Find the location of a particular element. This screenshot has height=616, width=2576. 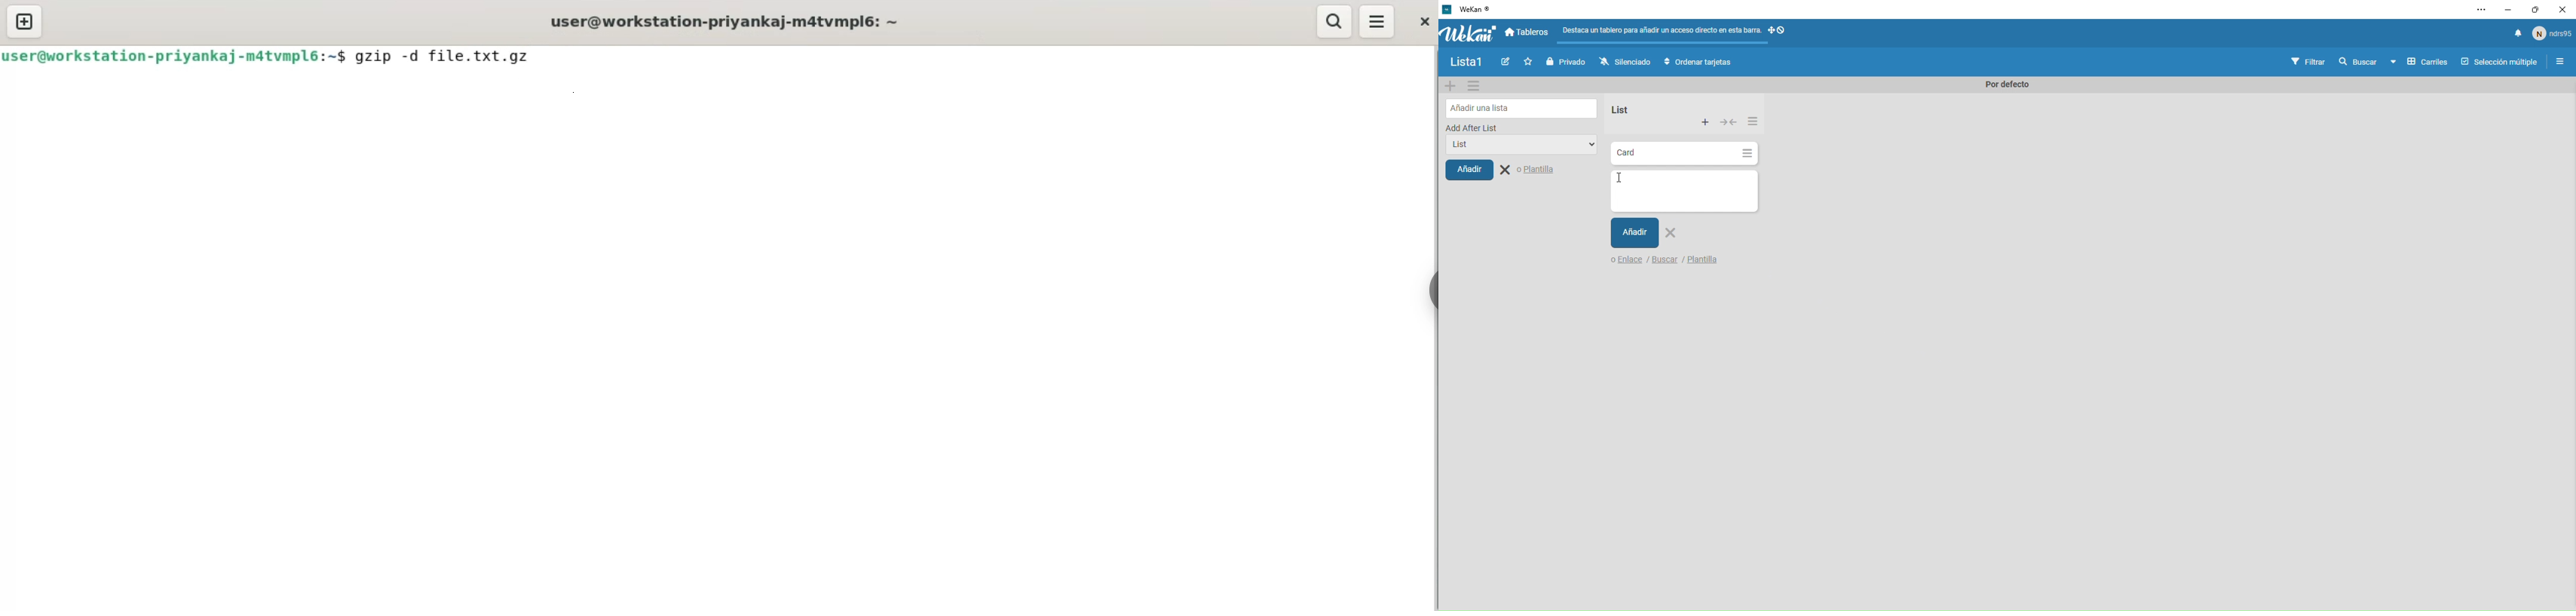

List is located at coordinates (1618, 110).